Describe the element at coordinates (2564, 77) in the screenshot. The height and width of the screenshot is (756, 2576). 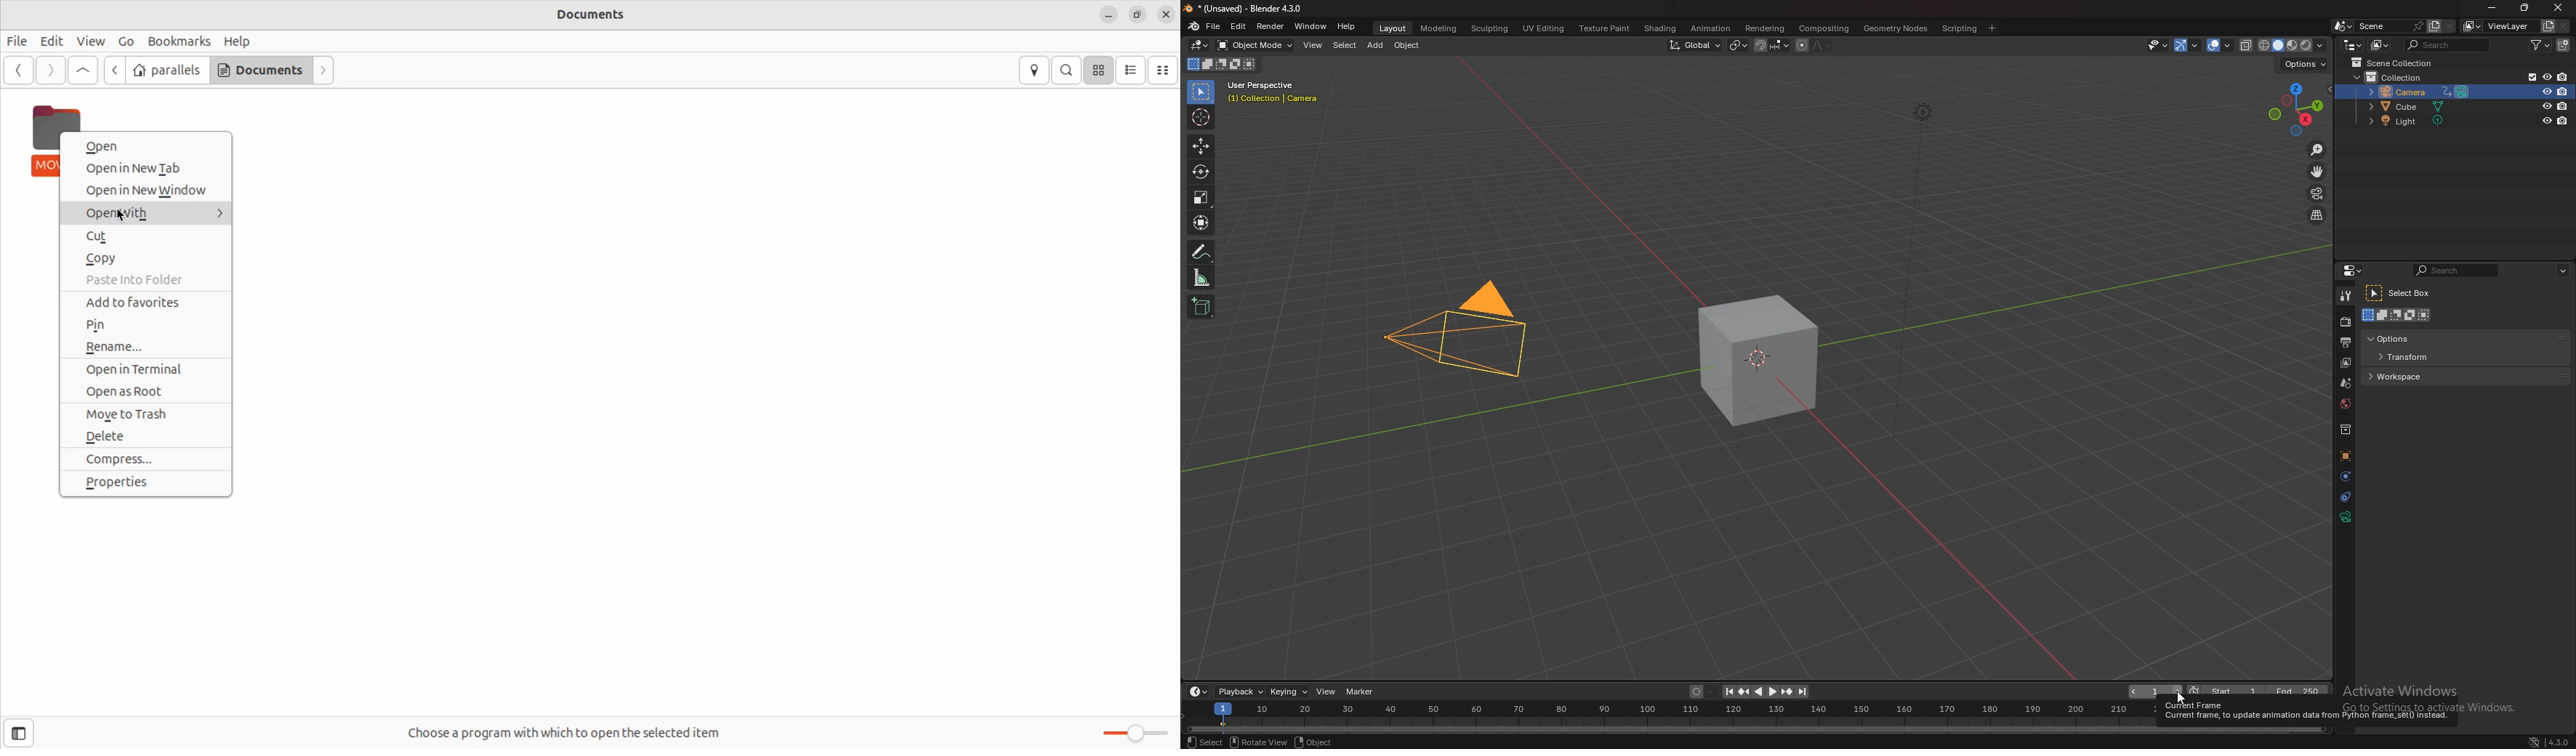
I see `disable in renders` at that location.